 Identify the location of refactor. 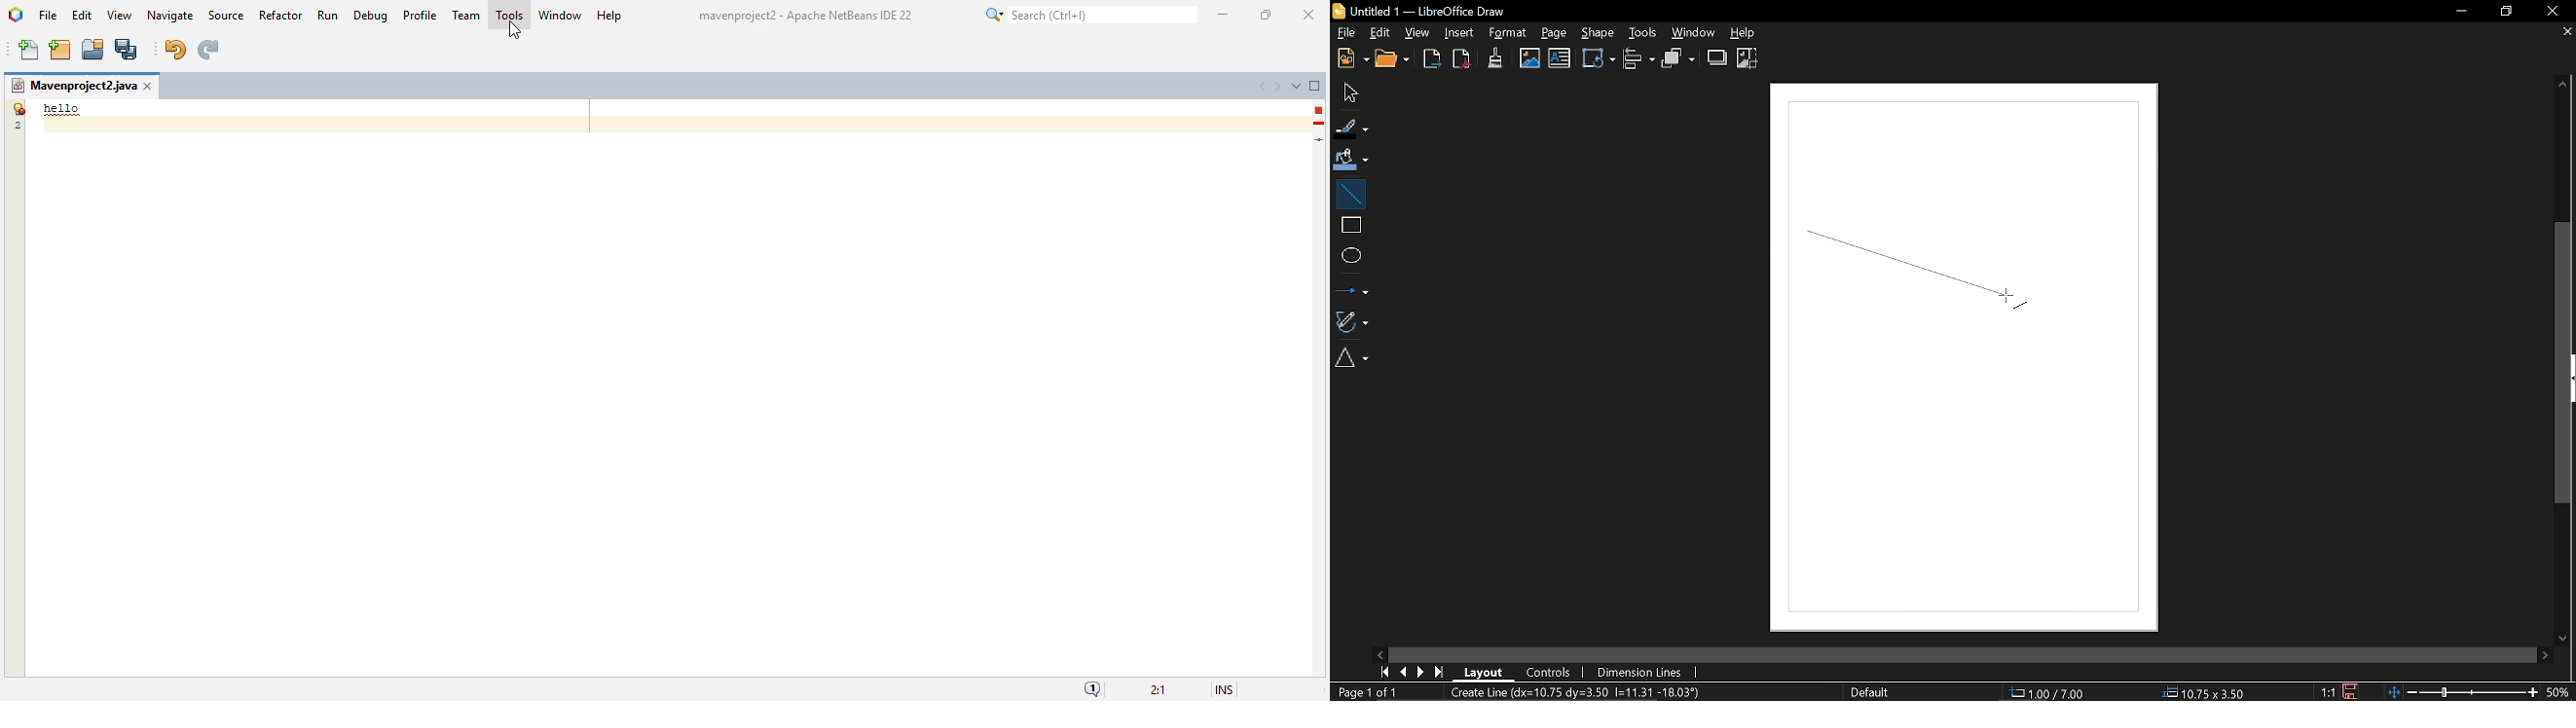
(281, 15).